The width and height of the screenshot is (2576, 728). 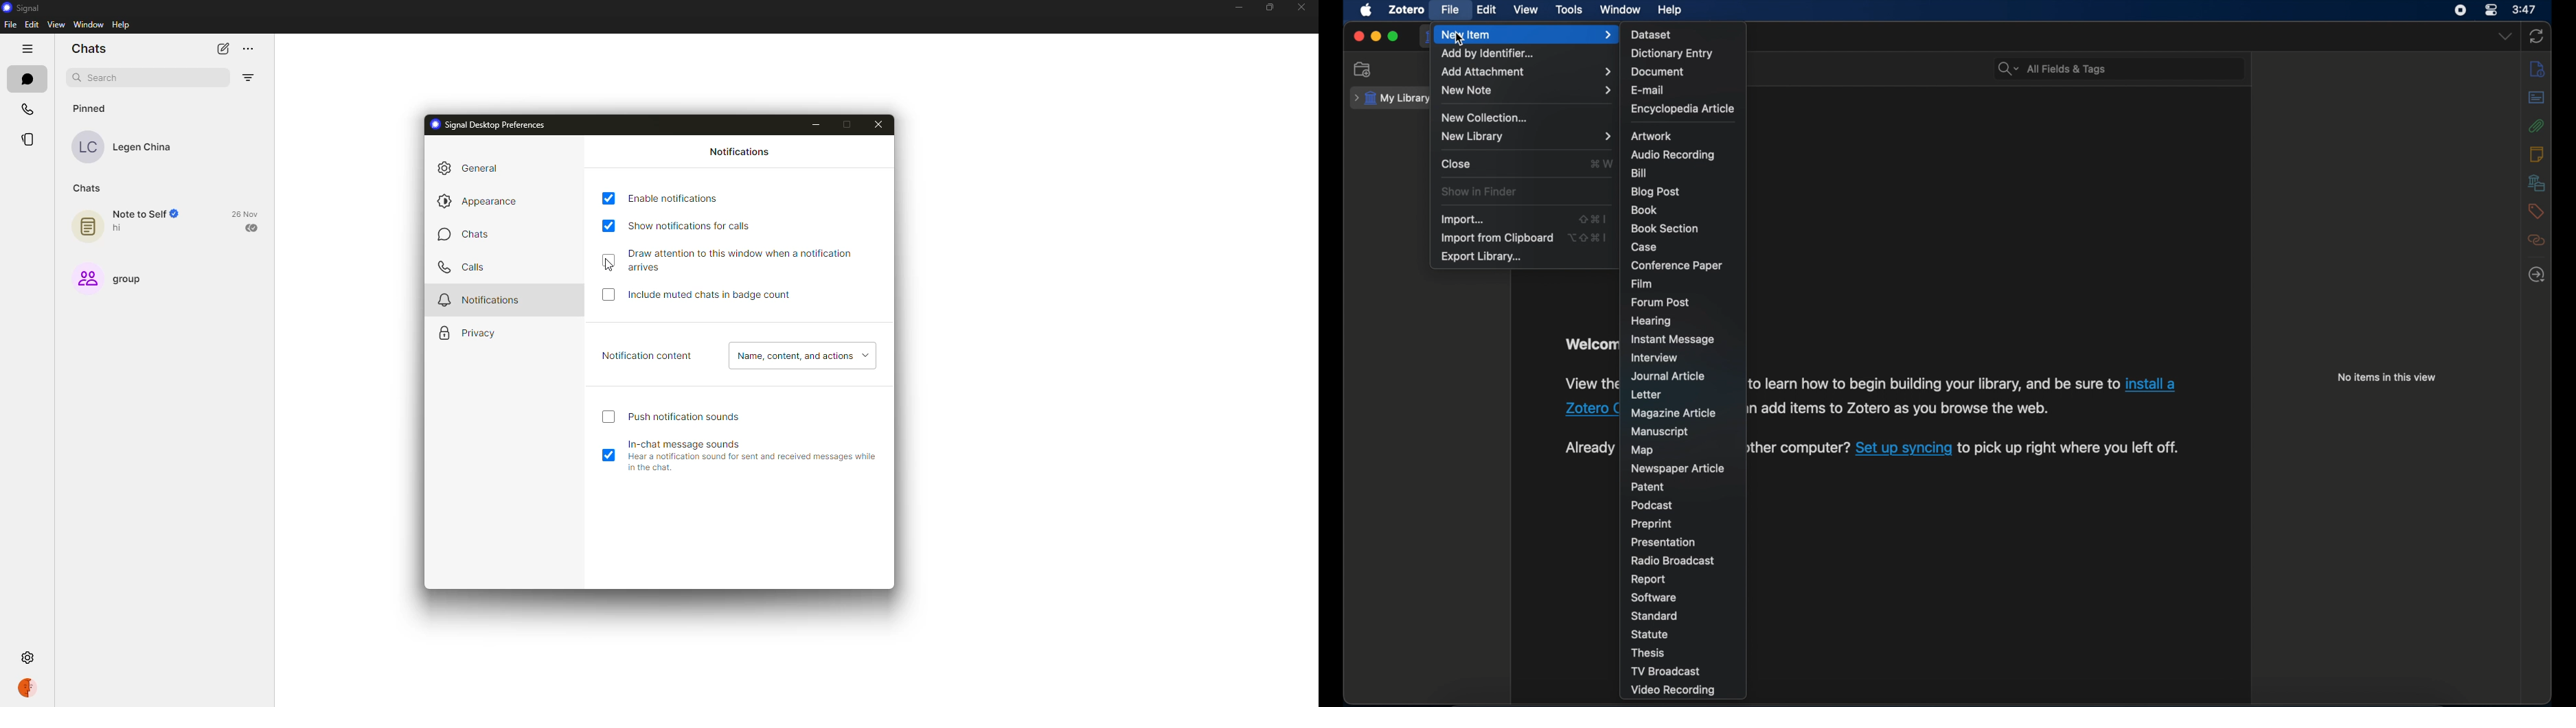 What do you see at coordinates (1461, 41) in the screenshot?
I see `cursor` at bounding box center [1461, 41].